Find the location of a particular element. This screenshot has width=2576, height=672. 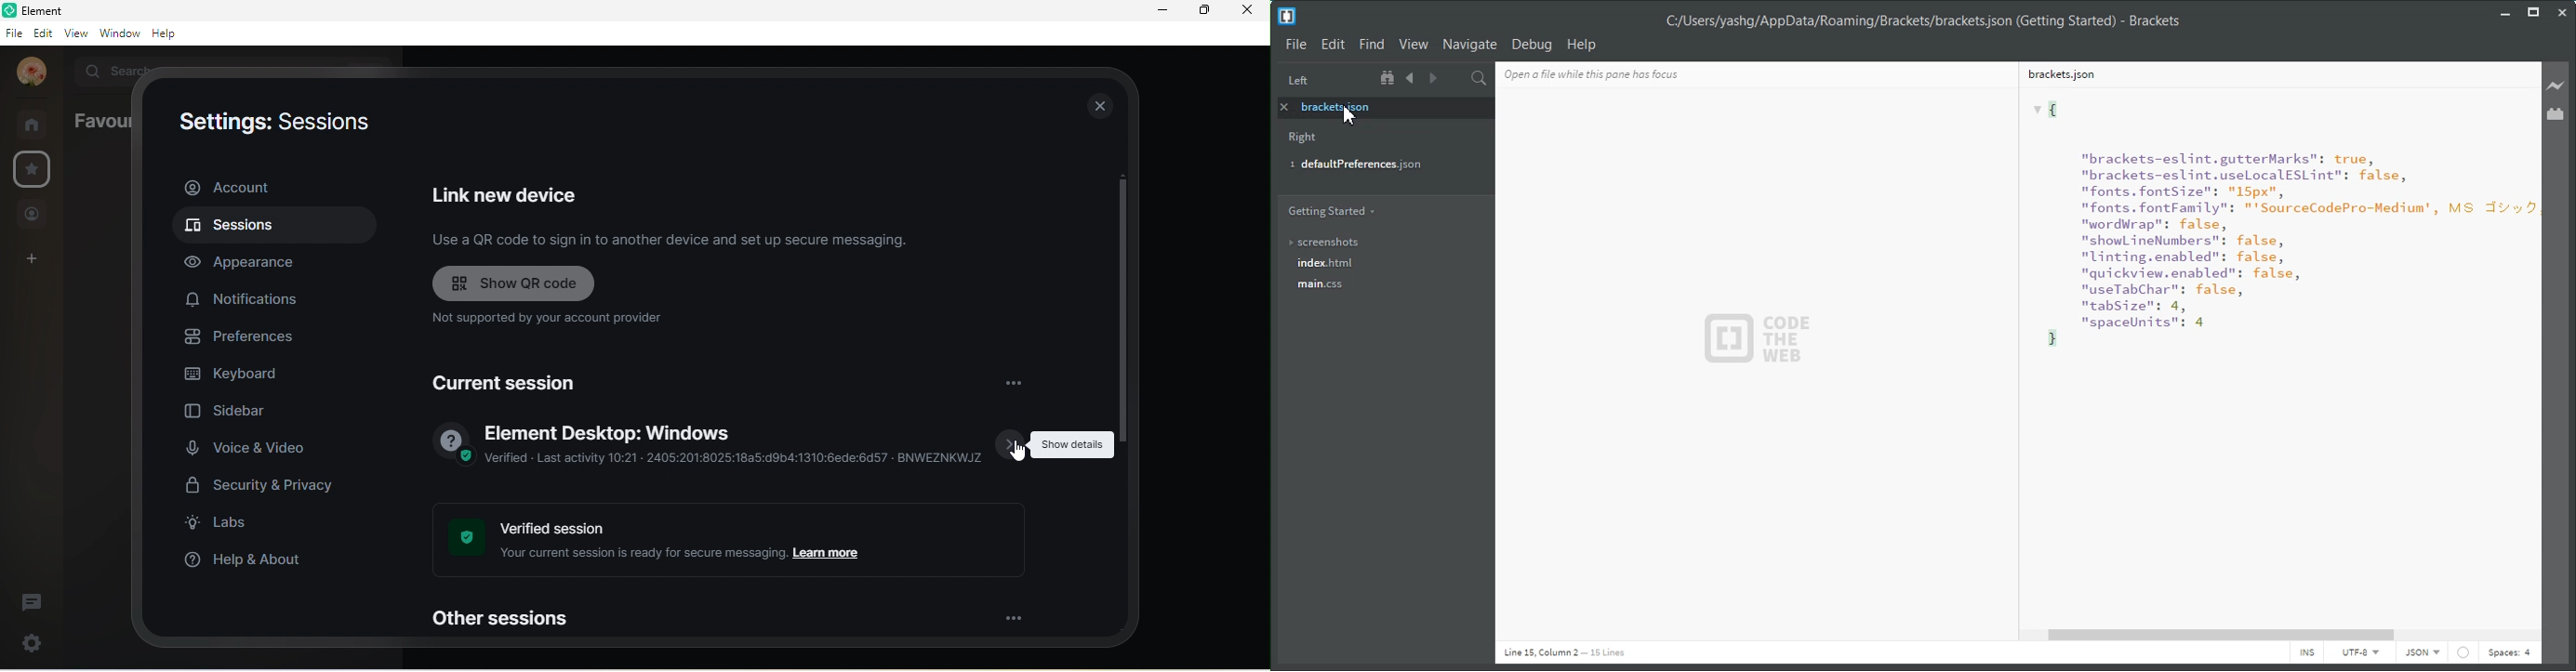

Close is located at coordinates (2562, 13).